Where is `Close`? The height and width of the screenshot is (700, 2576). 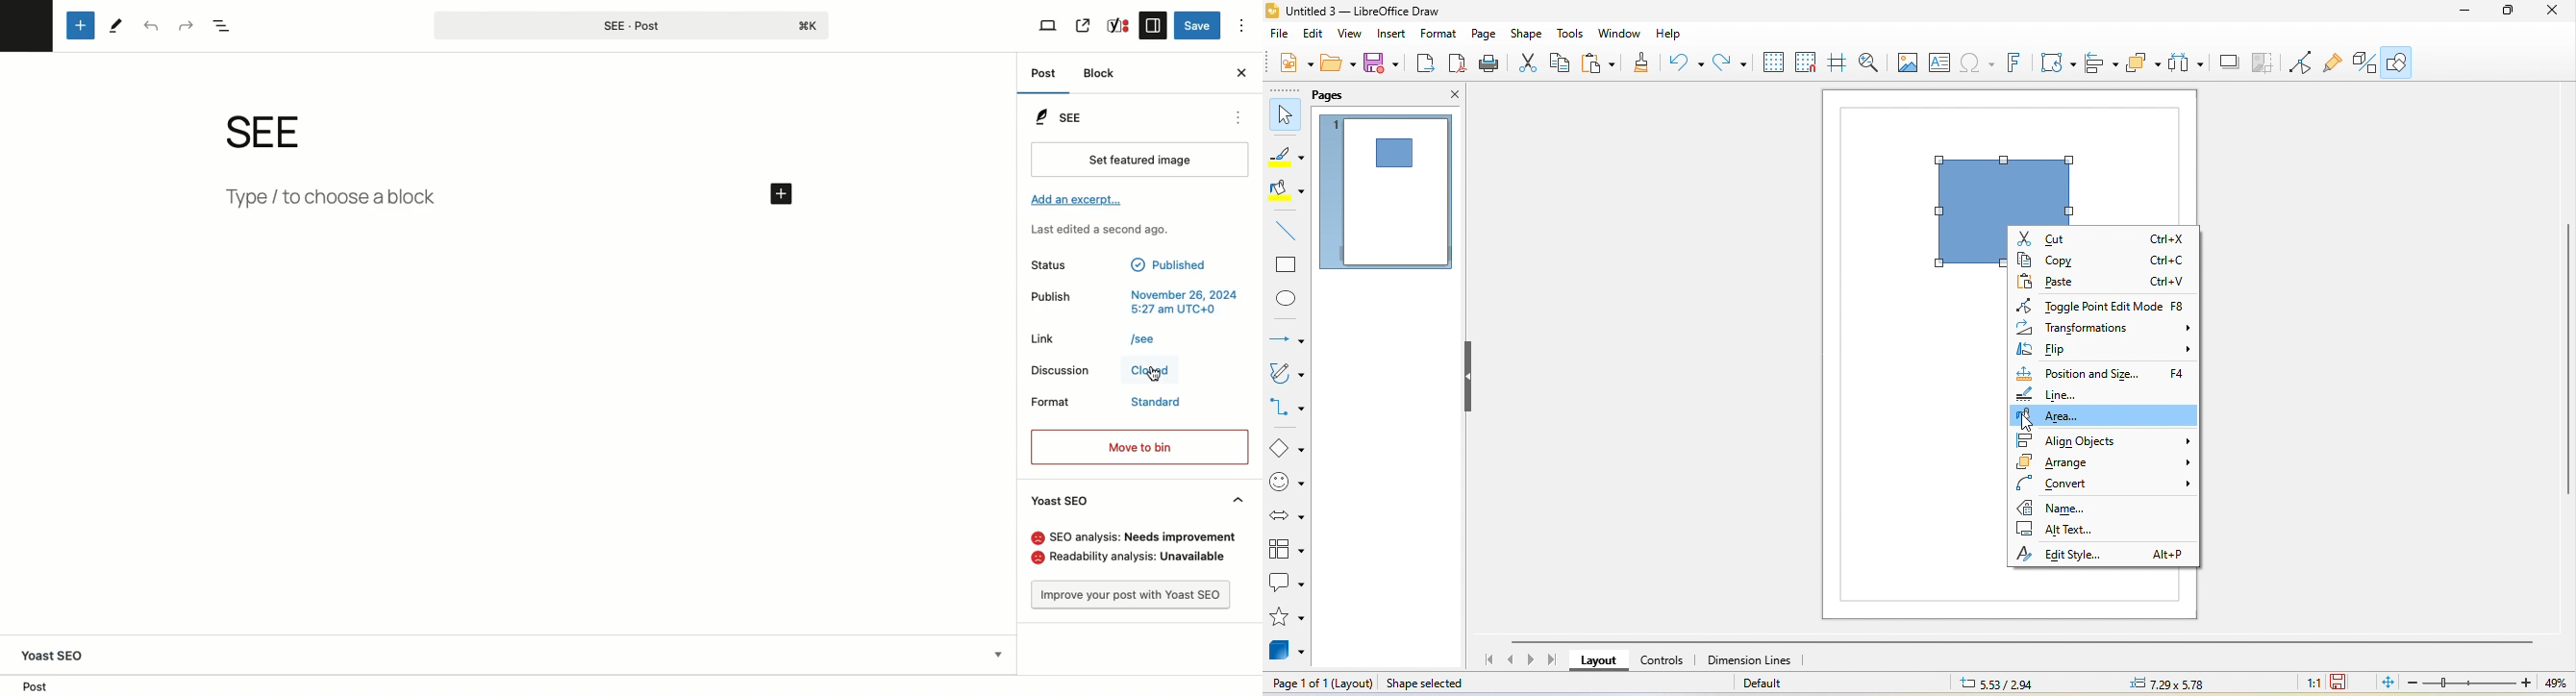 Close is located at coordinates (1149, 373).